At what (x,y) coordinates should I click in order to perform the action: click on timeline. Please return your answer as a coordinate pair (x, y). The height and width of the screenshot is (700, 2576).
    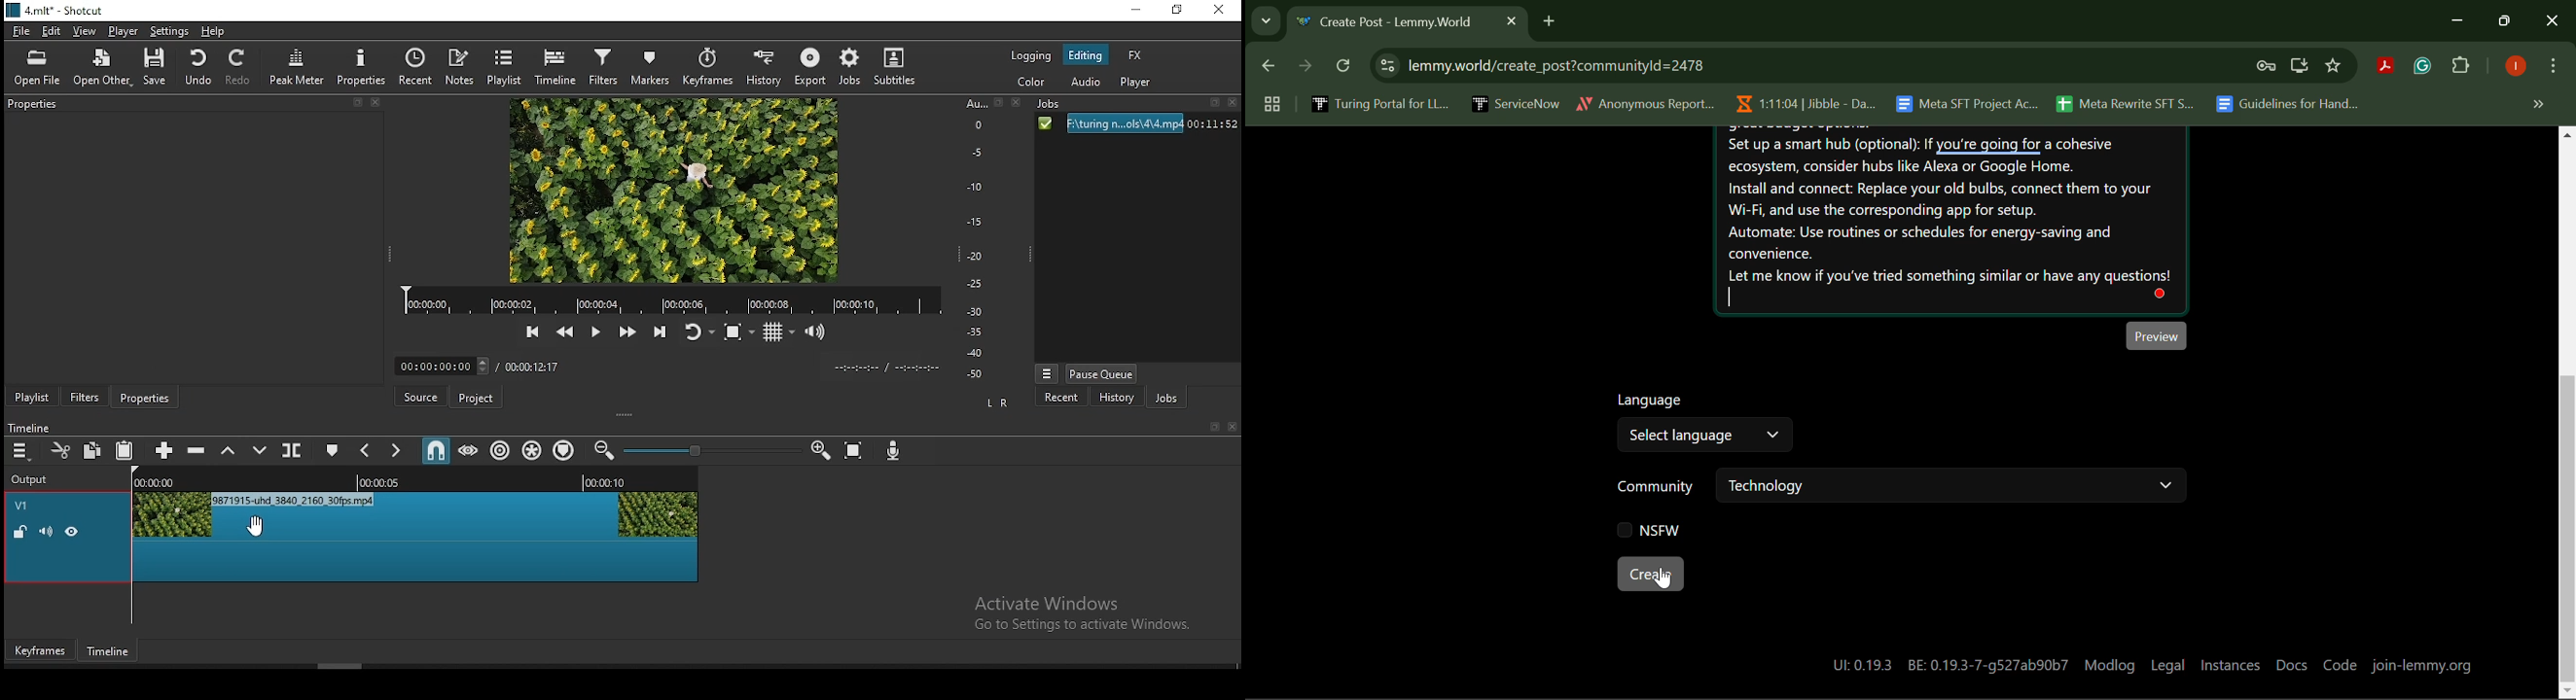
    Looking at the image, I should click on (38, 426).